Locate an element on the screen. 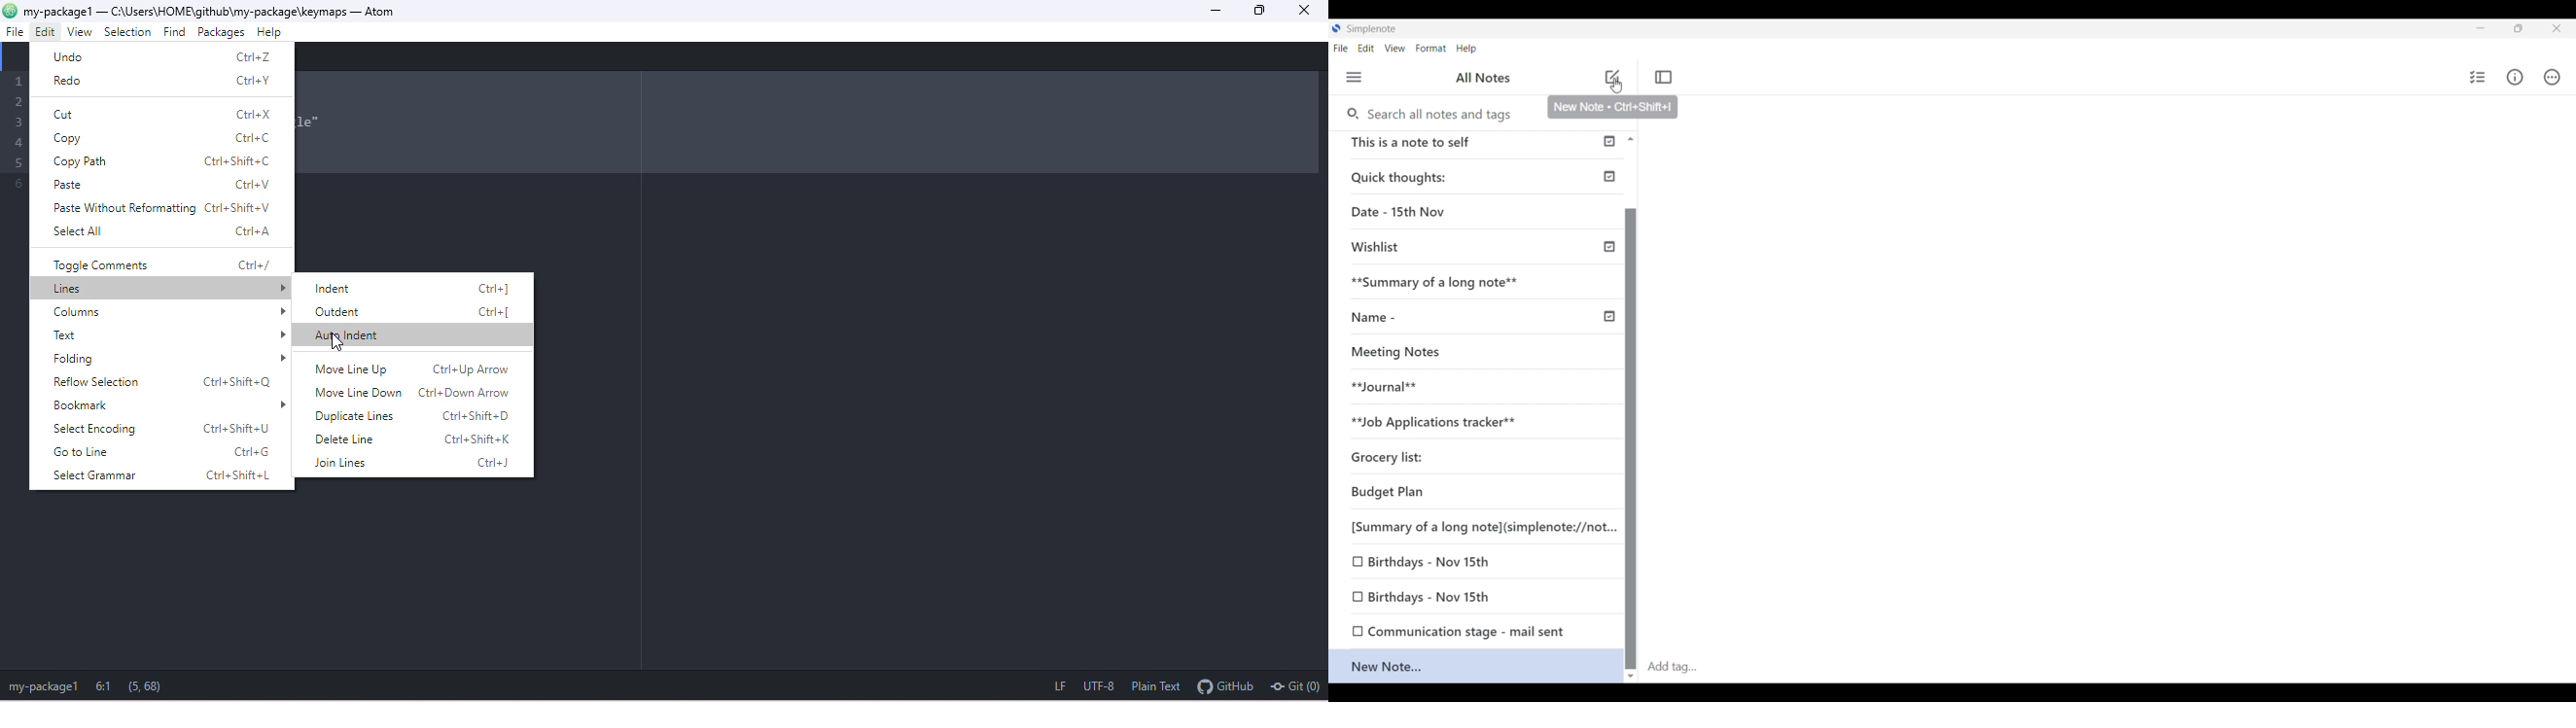  Date - 15th Nov is located at coordinates (1439, 213).